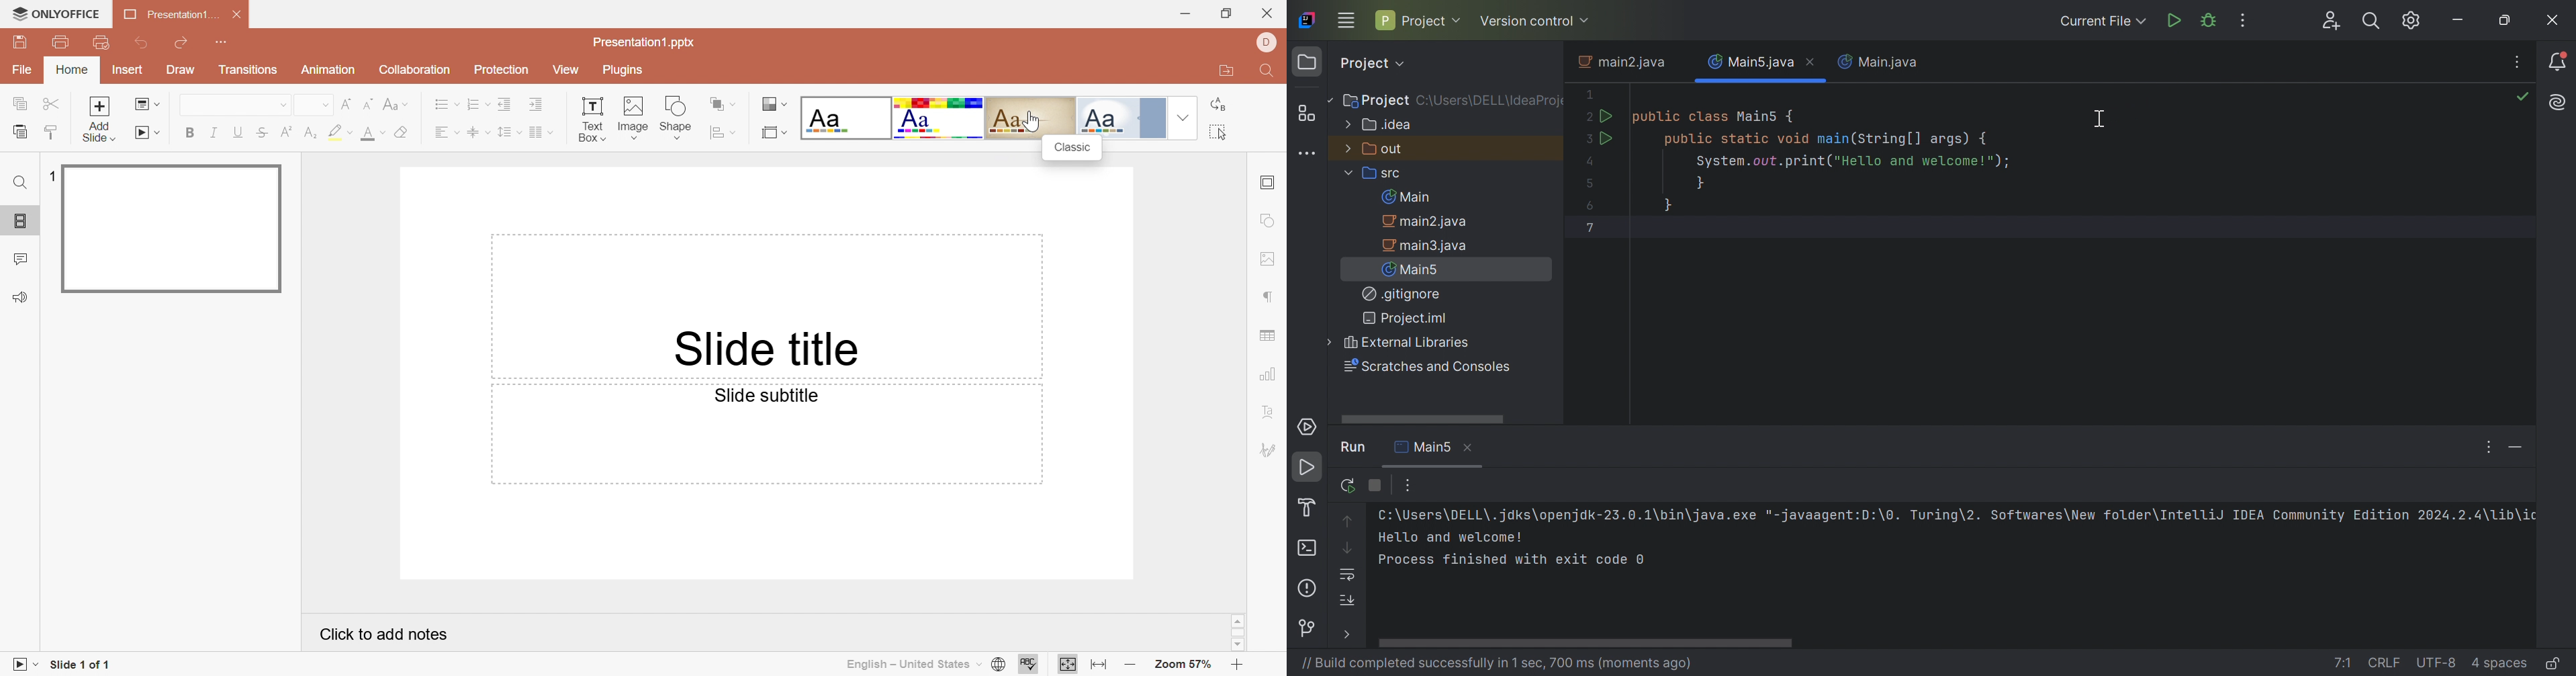 Image resolution: width=2576 pixels, height=700 pixels. Describe the element at coordinates (1031, 118) in the screenshot. I see `Classic` at that location.